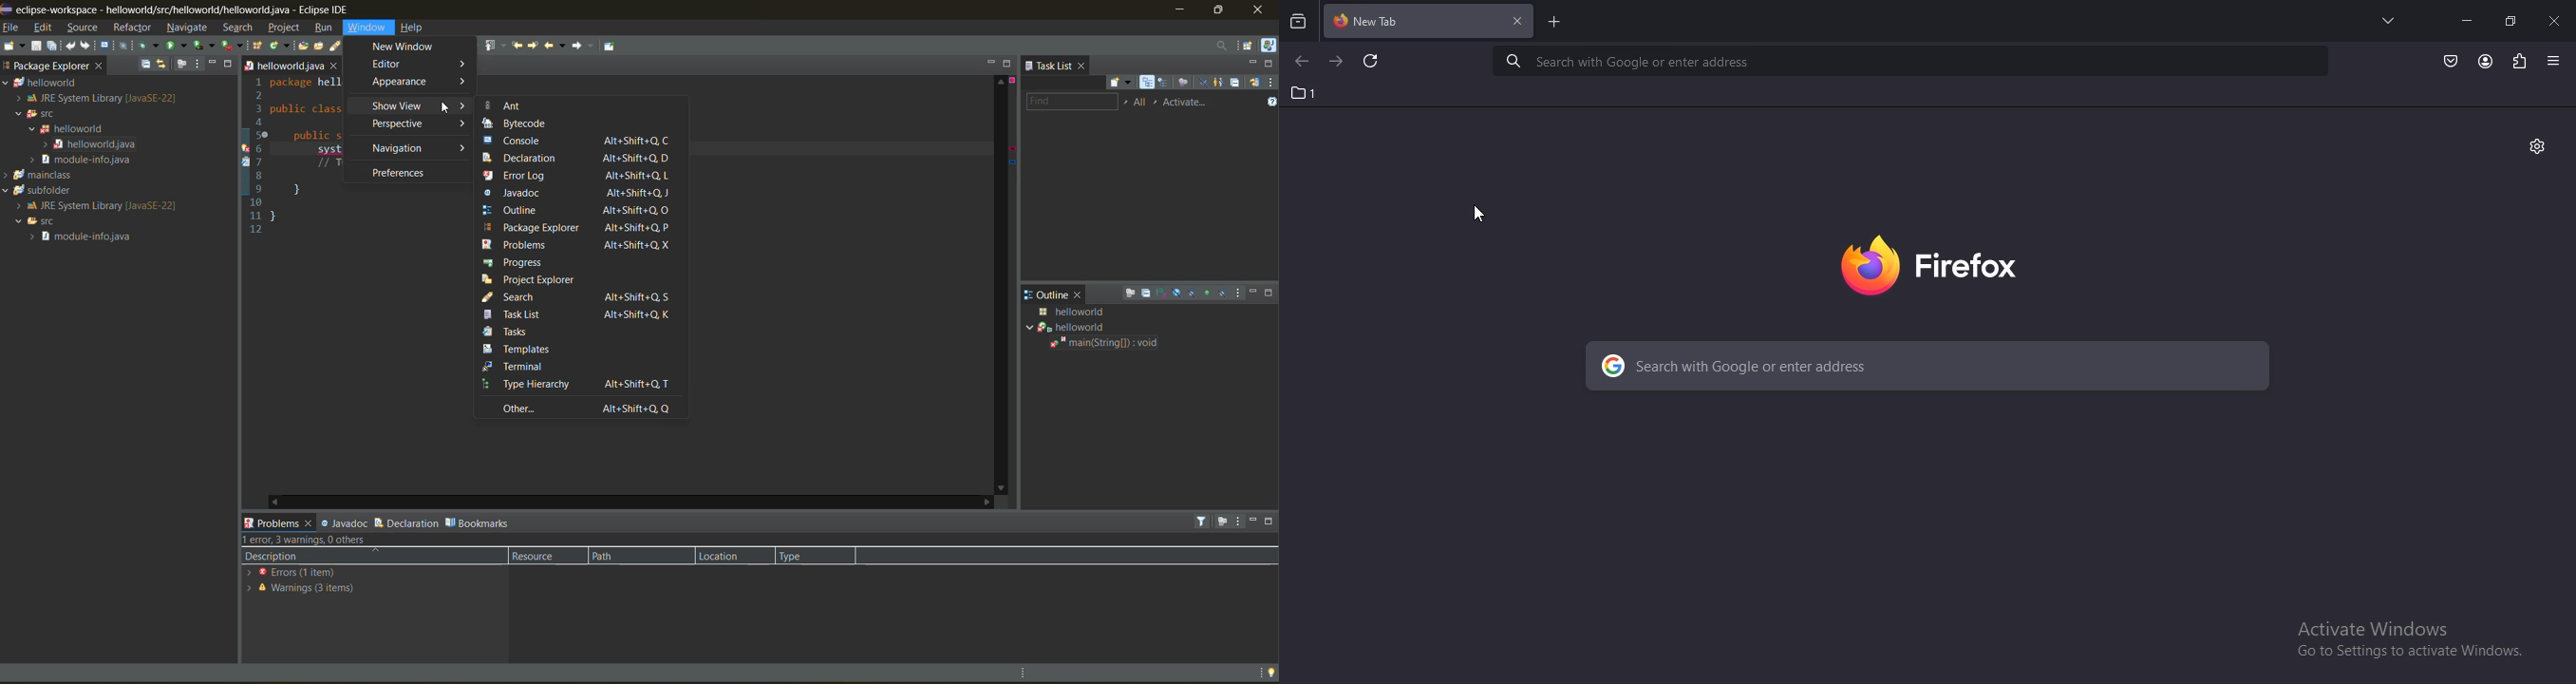  I want to click on next edit location, so click(536, 44).